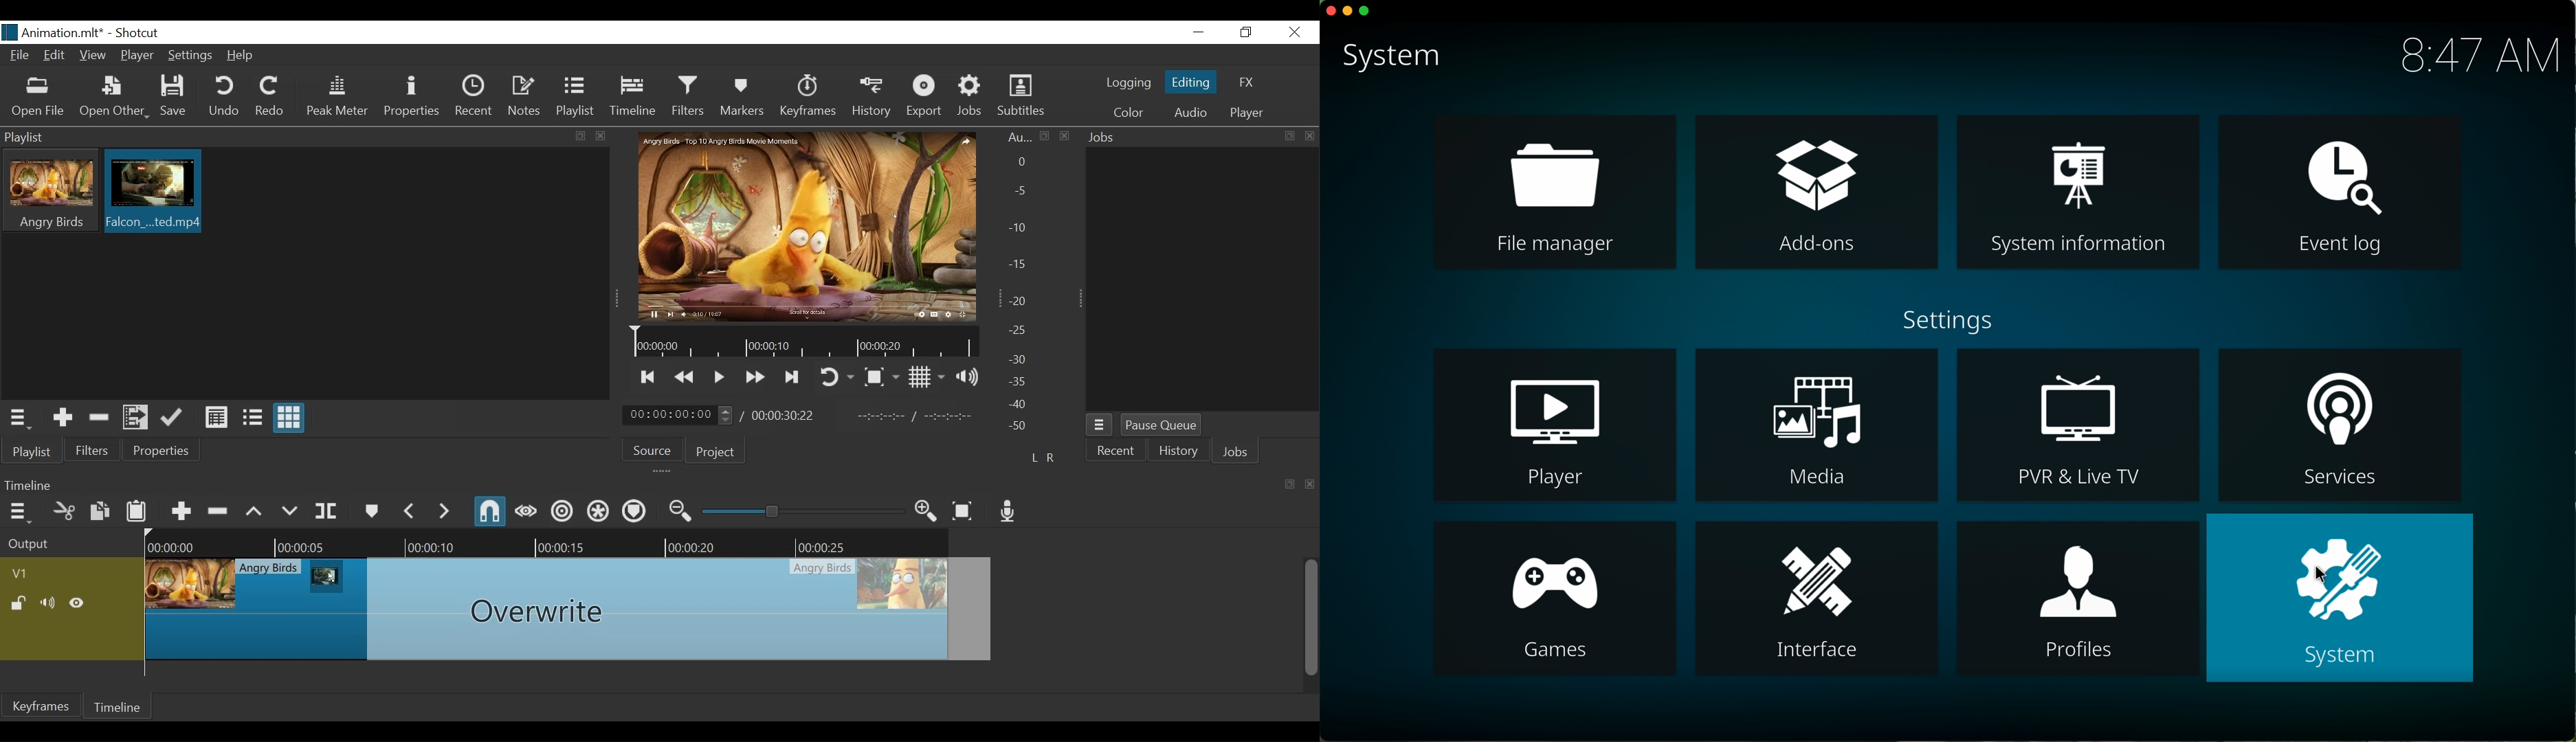 The image size is (2576, 756). I want to click on minimize, so click(1349, 11).